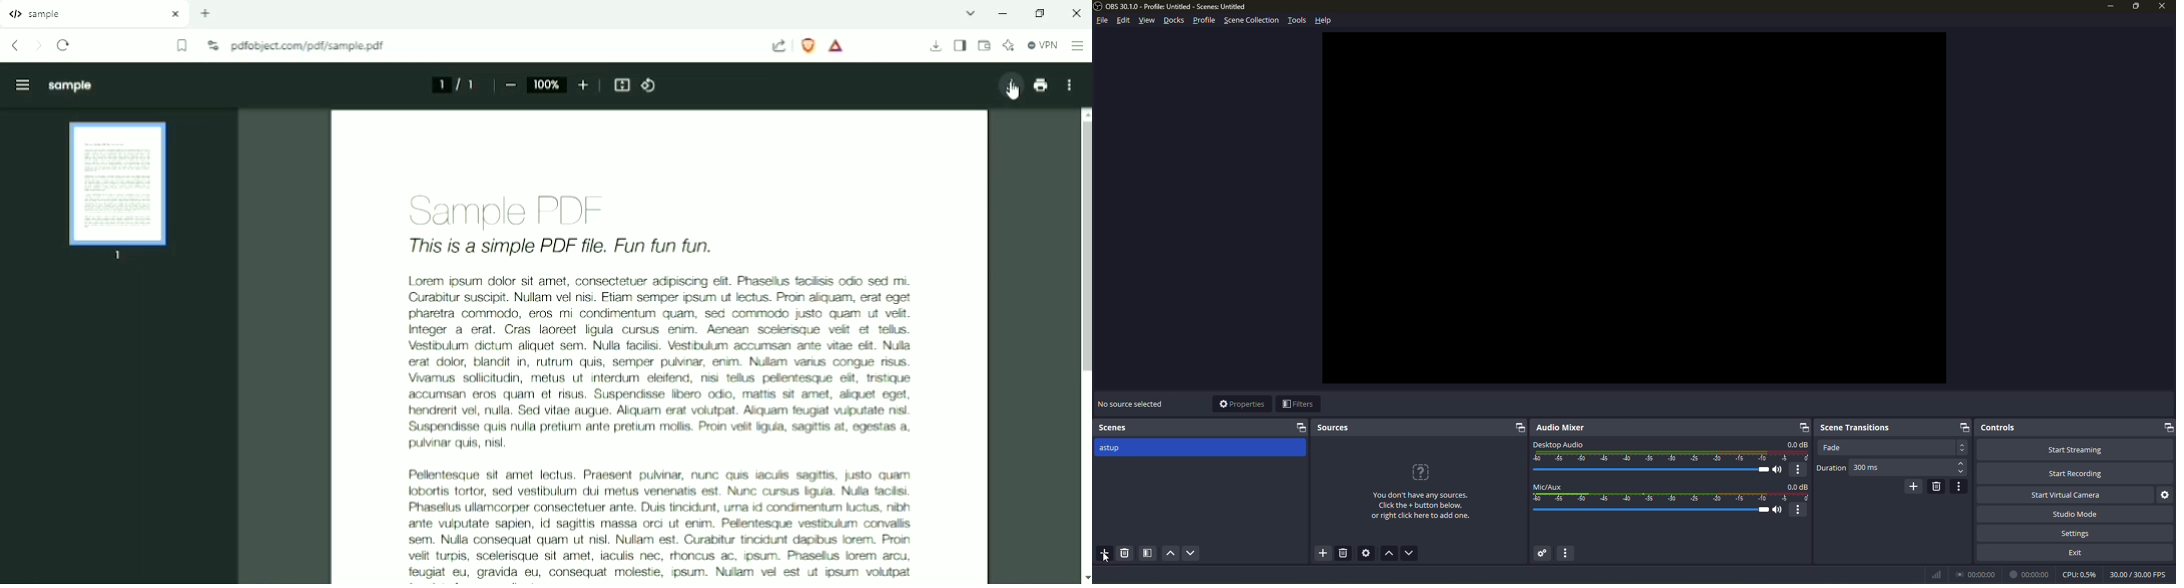  What do you see at coordinates (2077, 532) in the screenshot?
I see `settings` at bounding box center [2077, 532].